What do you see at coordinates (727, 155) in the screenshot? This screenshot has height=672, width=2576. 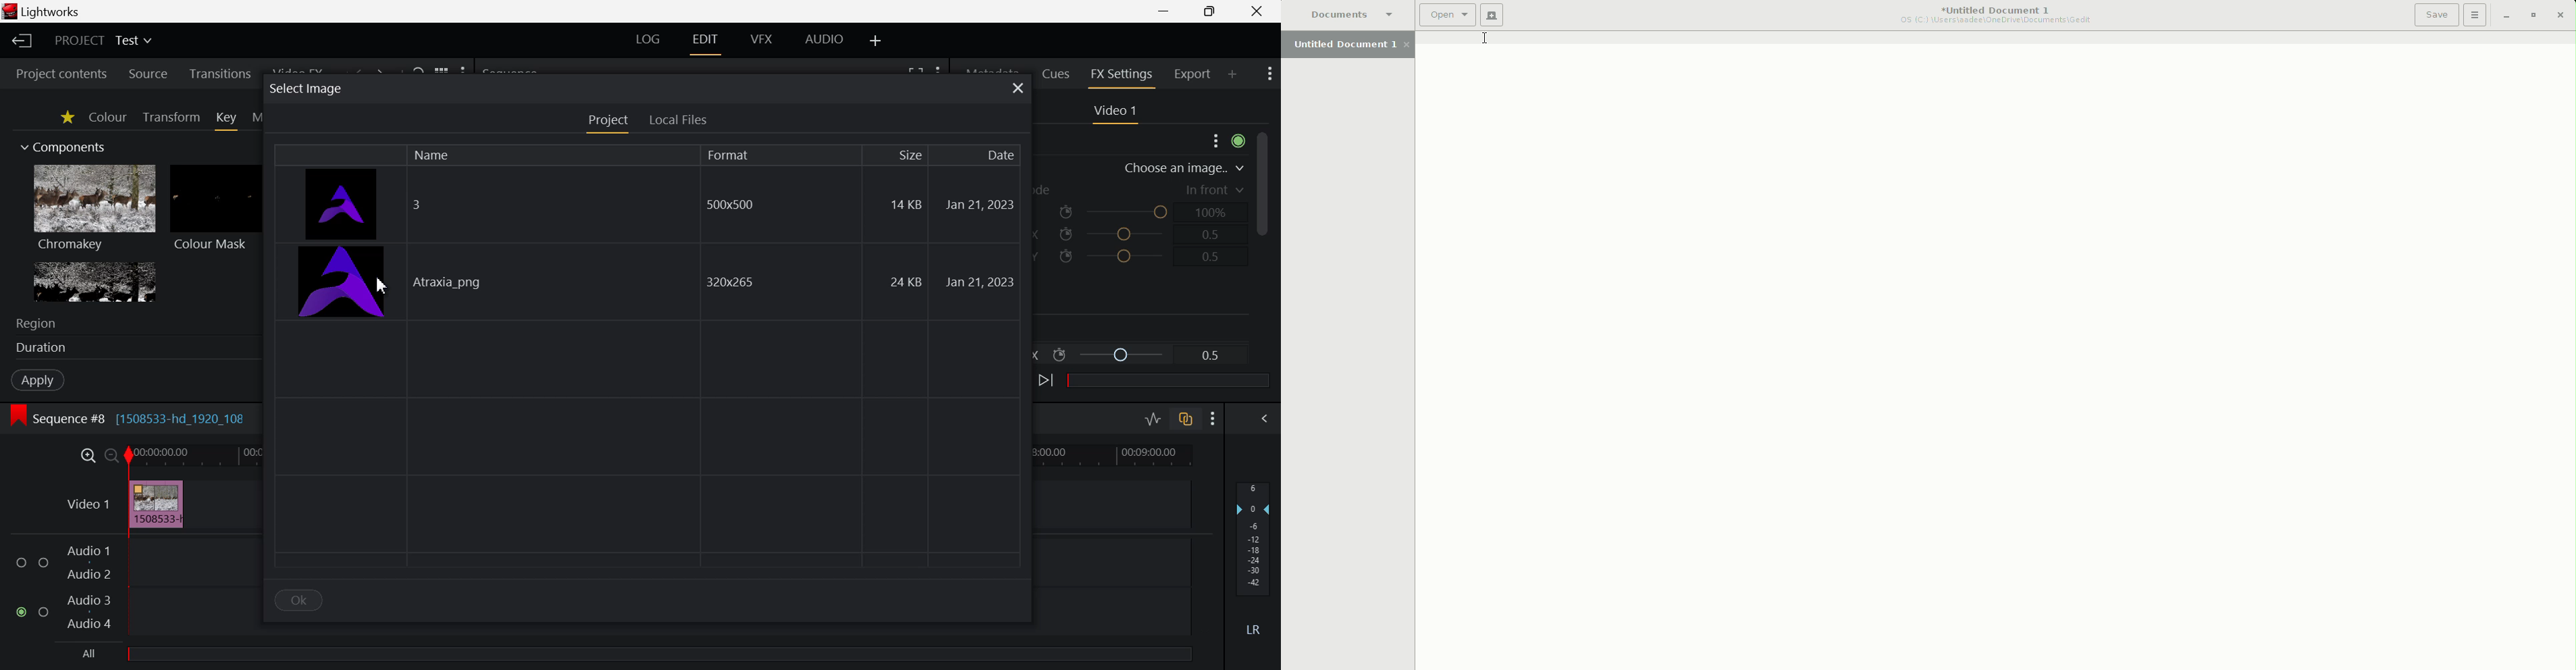 I see `Format` at bounding box center [727, 155].